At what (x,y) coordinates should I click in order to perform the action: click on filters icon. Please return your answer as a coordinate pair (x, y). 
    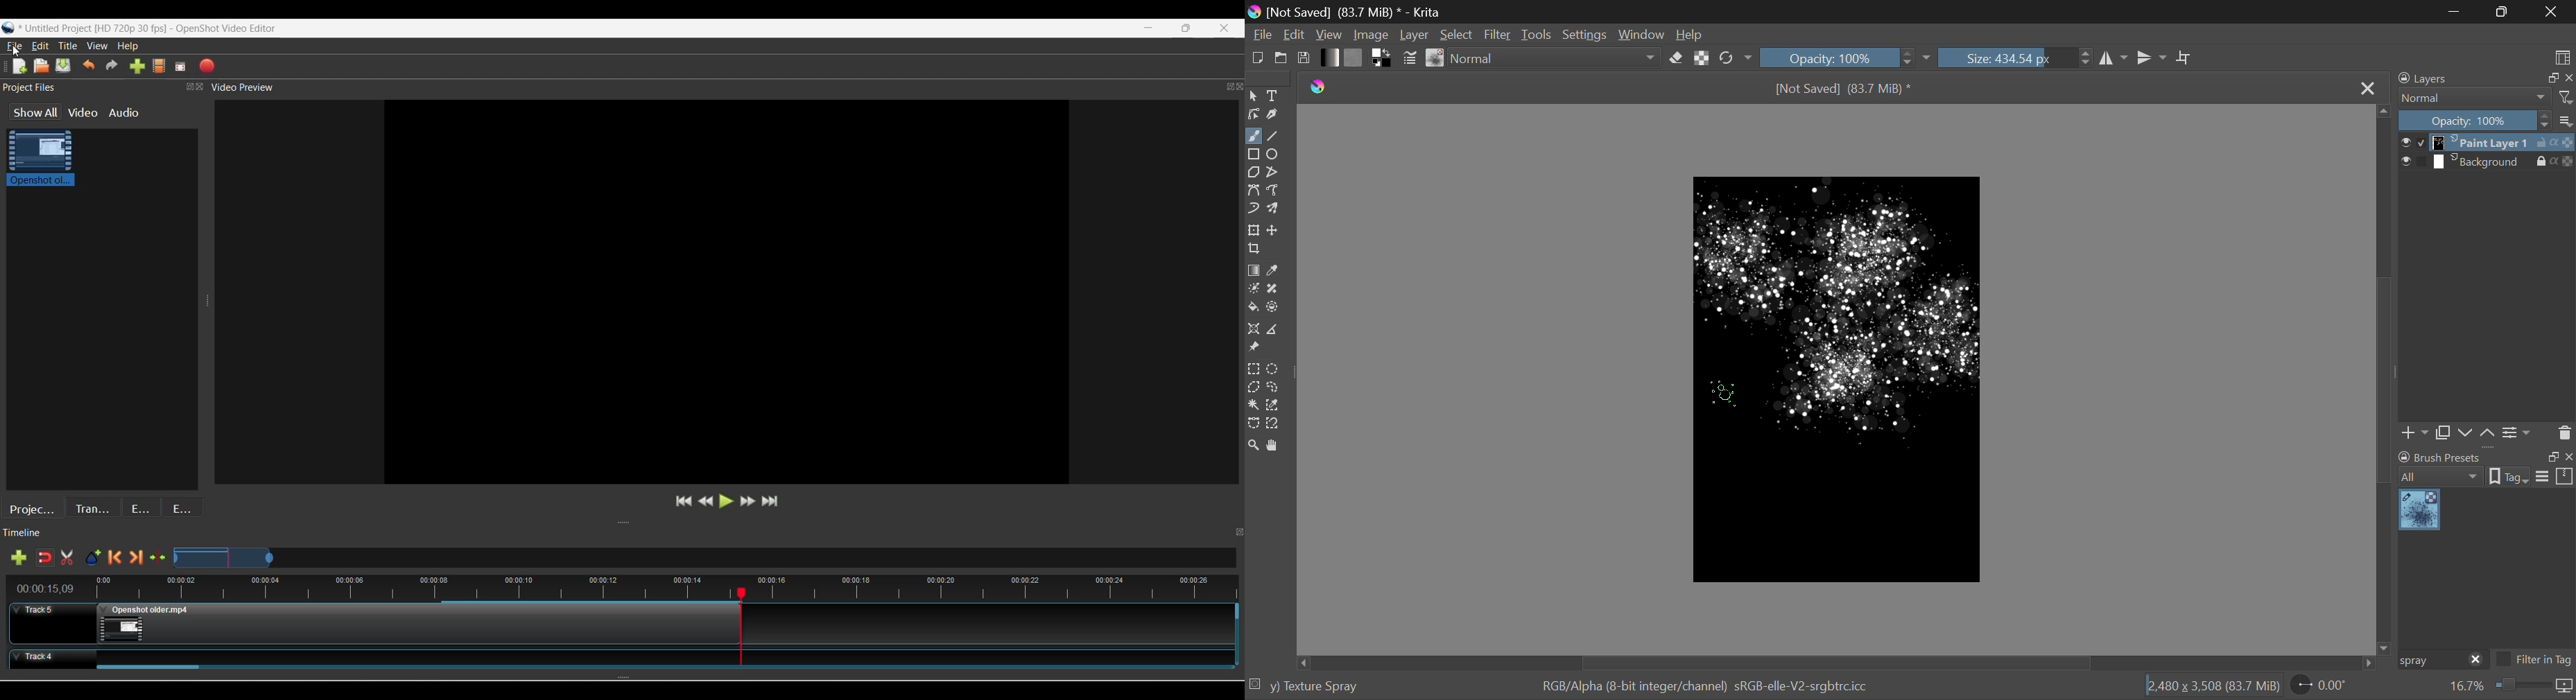
    Looking at the image, I should click on (2566, 96).